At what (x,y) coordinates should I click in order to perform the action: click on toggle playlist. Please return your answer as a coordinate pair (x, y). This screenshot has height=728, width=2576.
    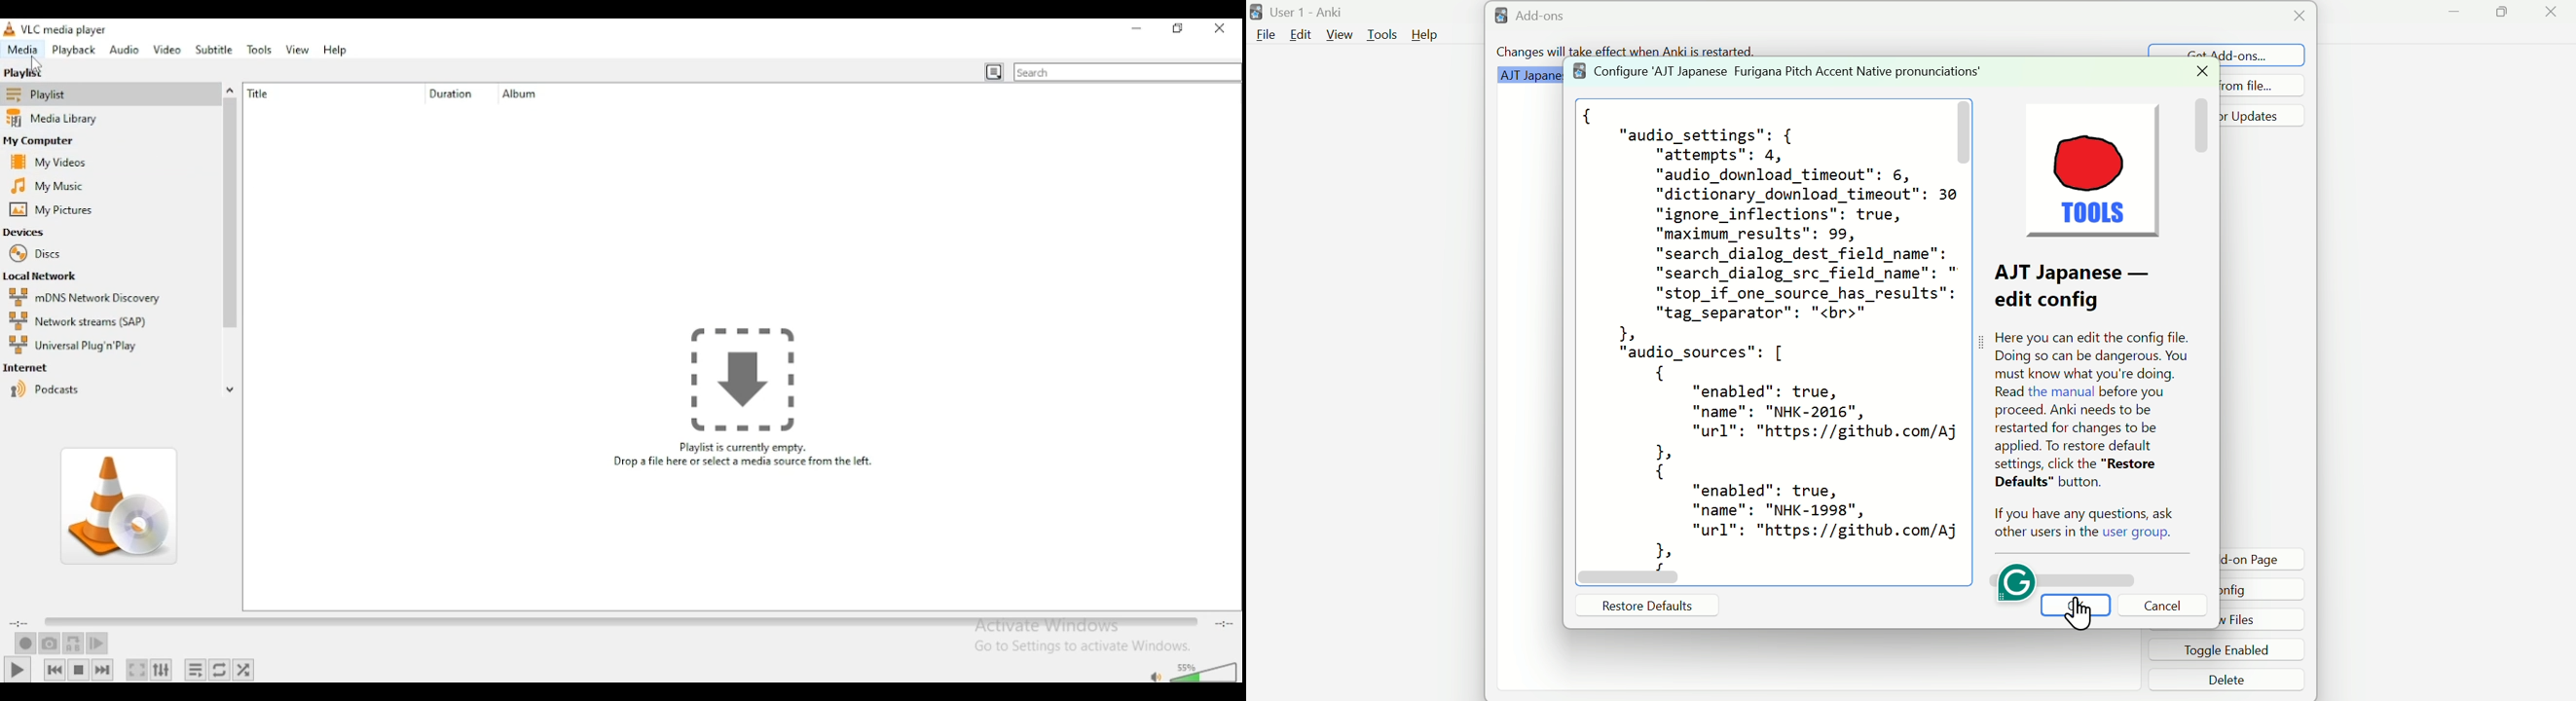
    Looking at the image, I should click on (196, 670).